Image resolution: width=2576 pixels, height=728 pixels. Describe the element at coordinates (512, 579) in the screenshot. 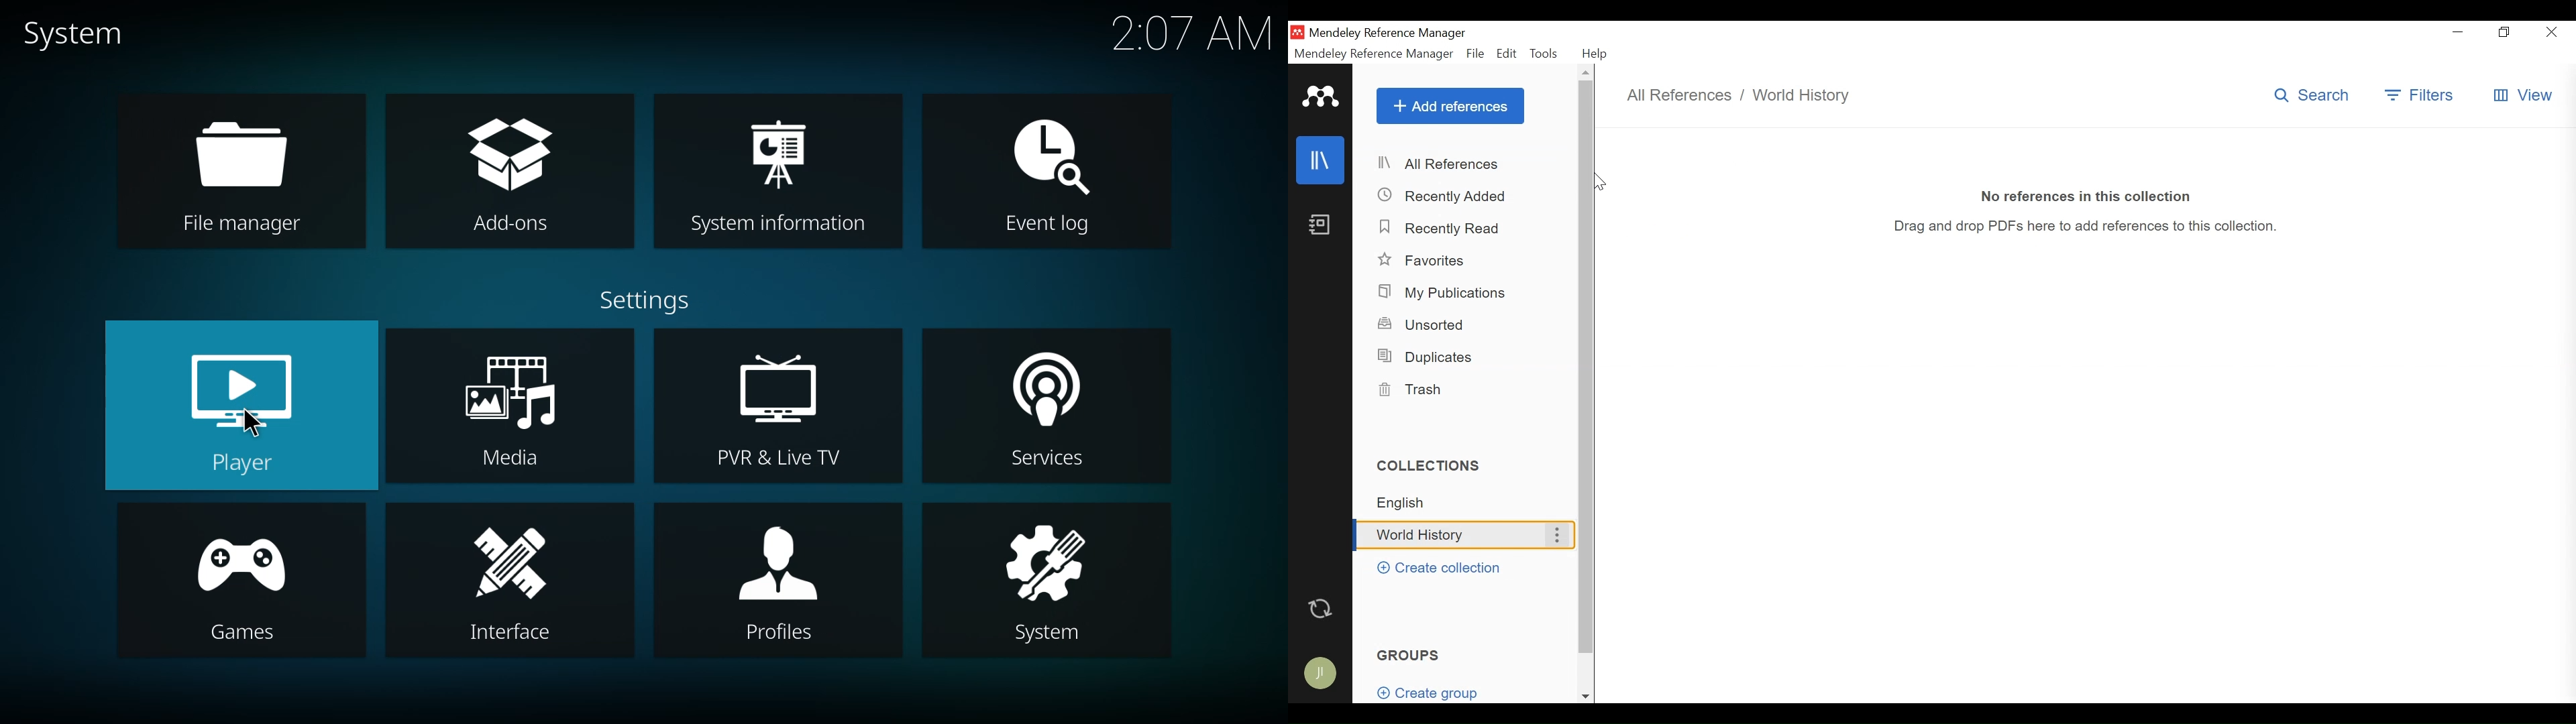

I see `interface` at that location.